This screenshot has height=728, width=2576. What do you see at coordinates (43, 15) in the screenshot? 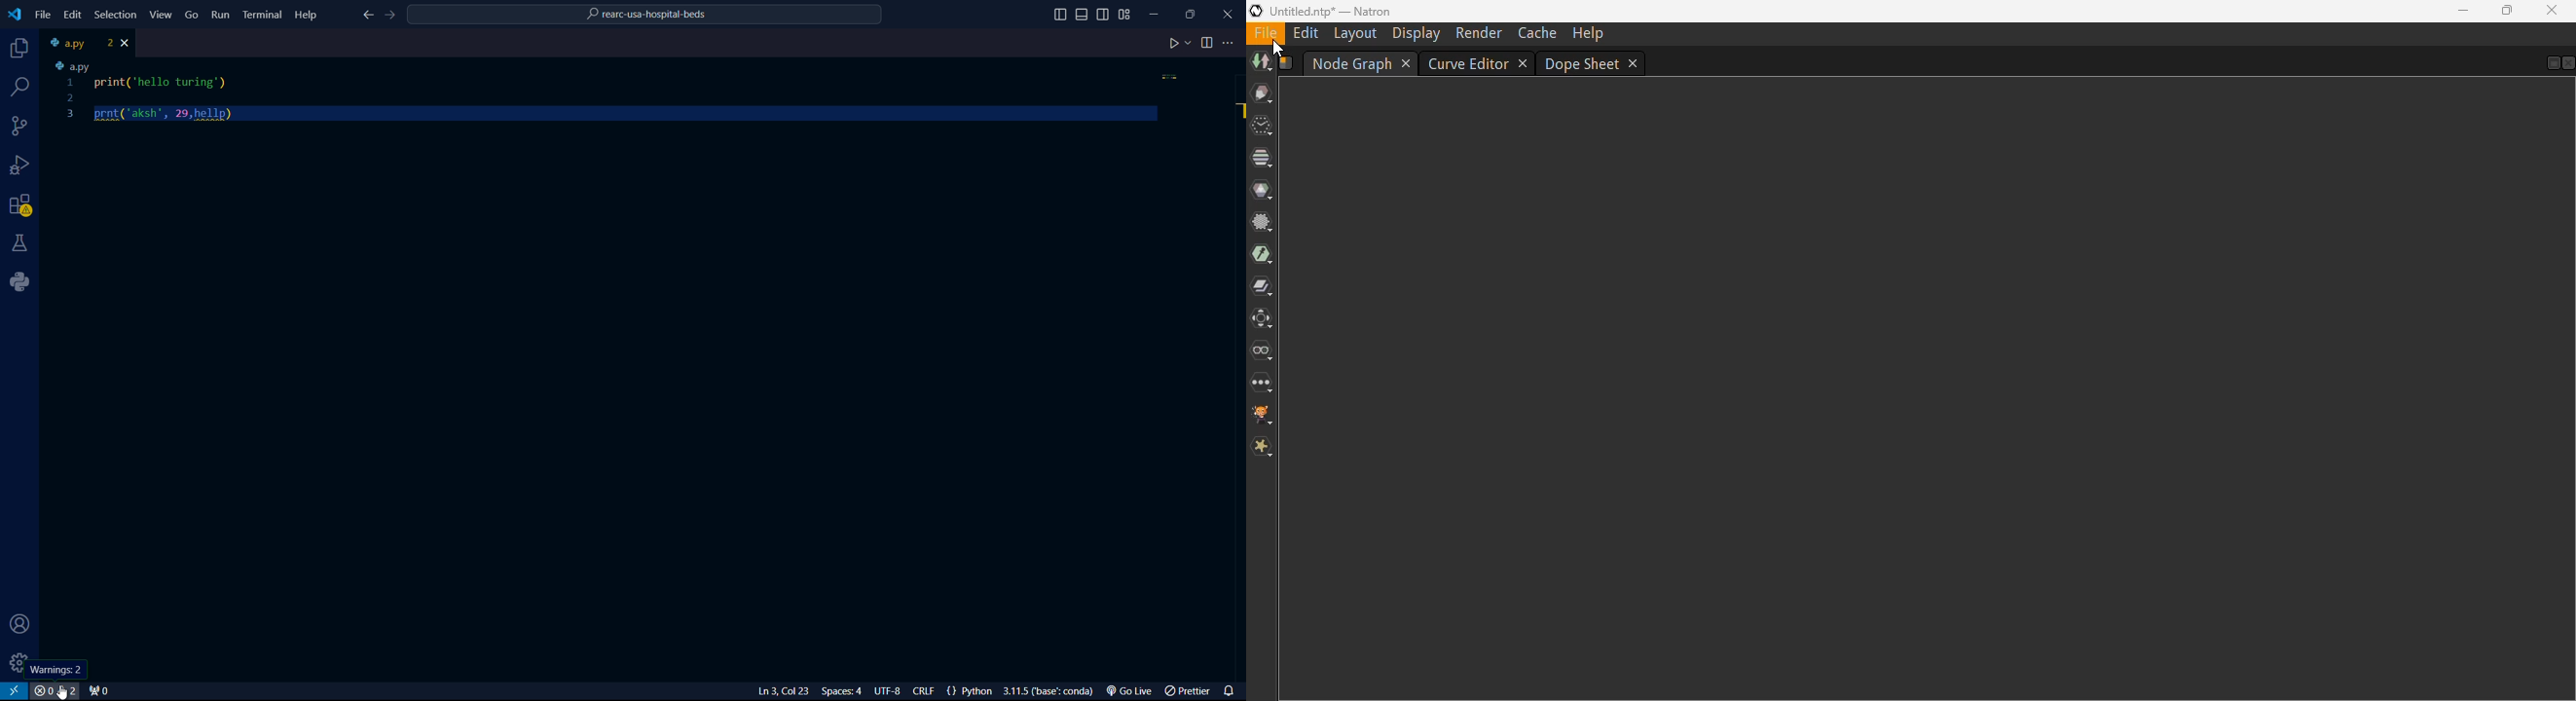
I see `file` at bounding box center [43, 15].